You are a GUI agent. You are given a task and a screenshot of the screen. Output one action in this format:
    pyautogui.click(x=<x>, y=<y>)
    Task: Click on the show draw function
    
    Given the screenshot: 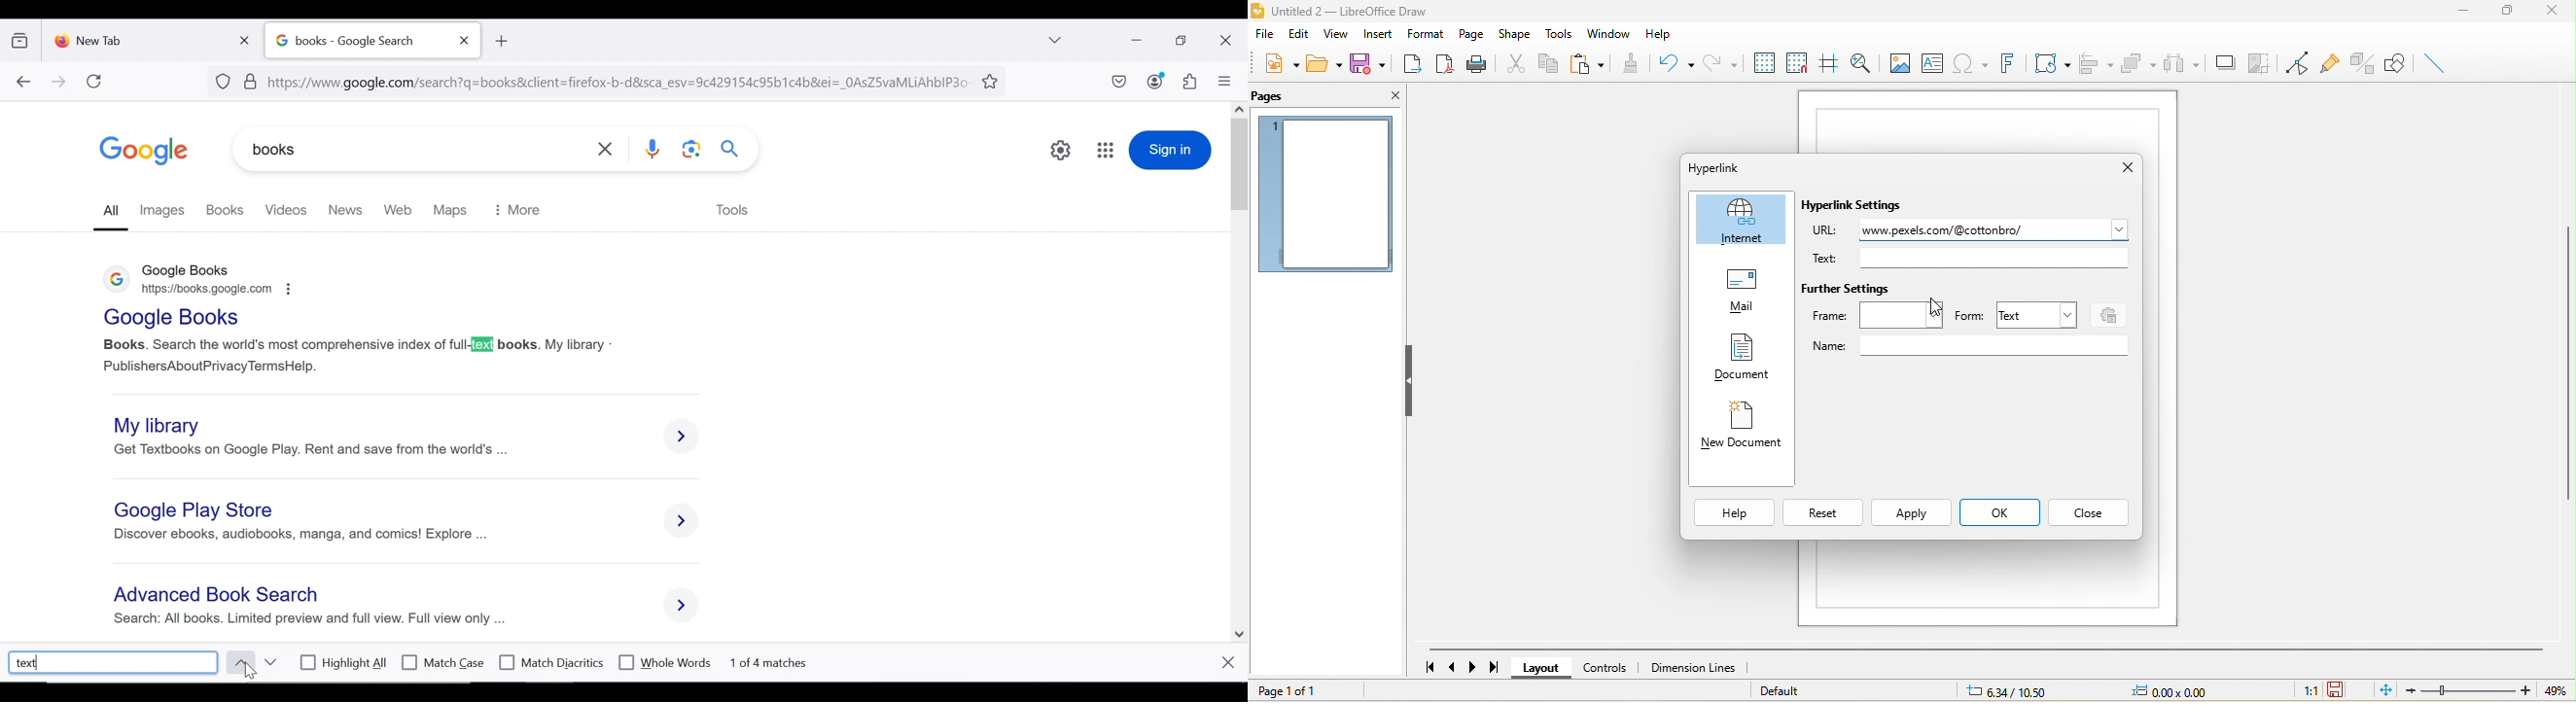 What is the action you would take?
    pyautogui.click(x=2396, y=60)
    